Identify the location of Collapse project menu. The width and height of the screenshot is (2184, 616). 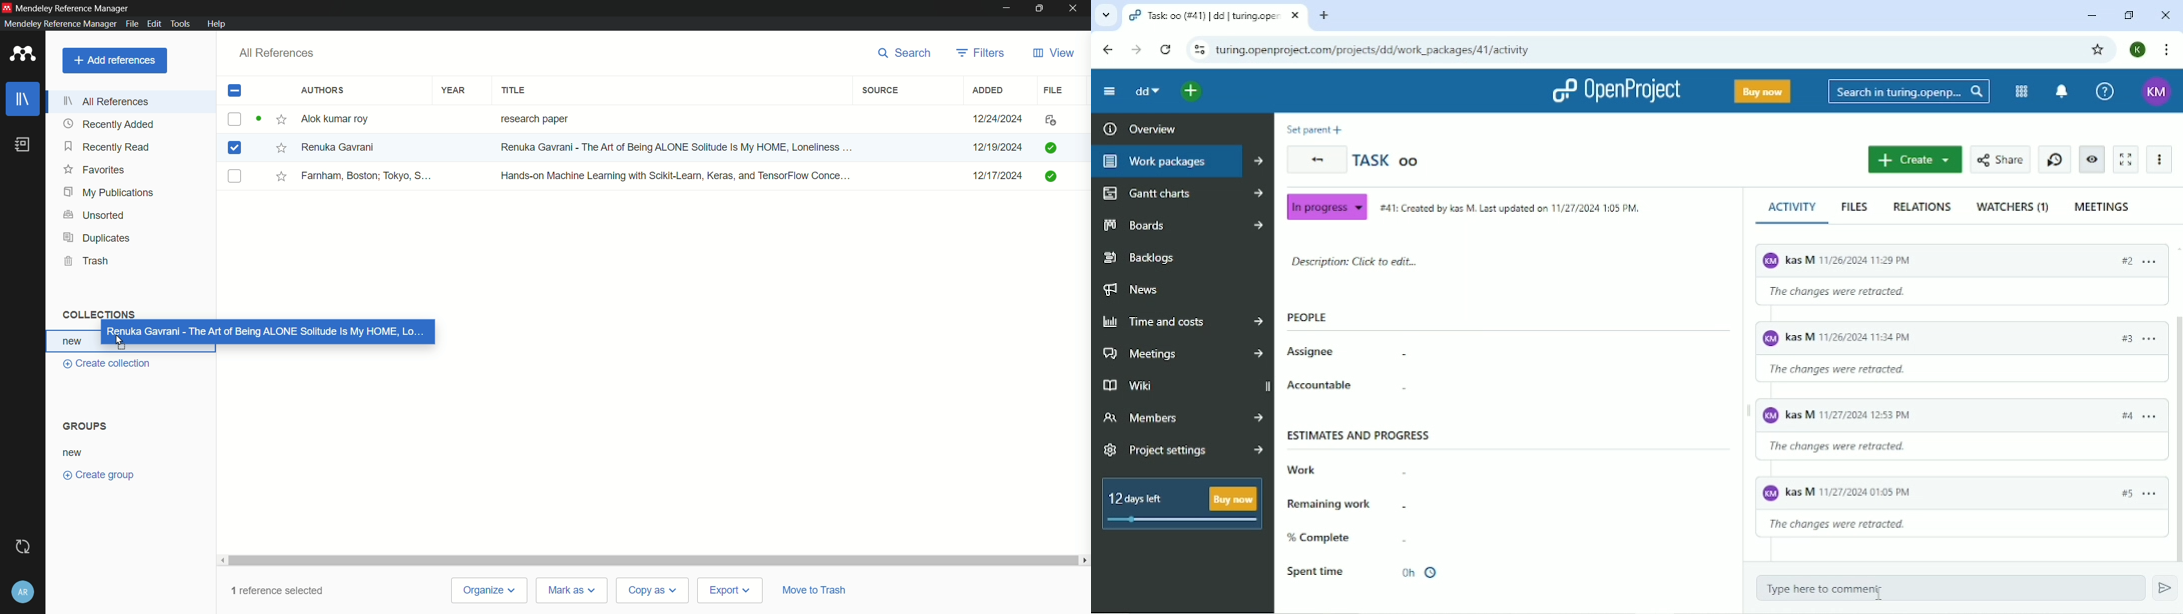
(1110, 91).